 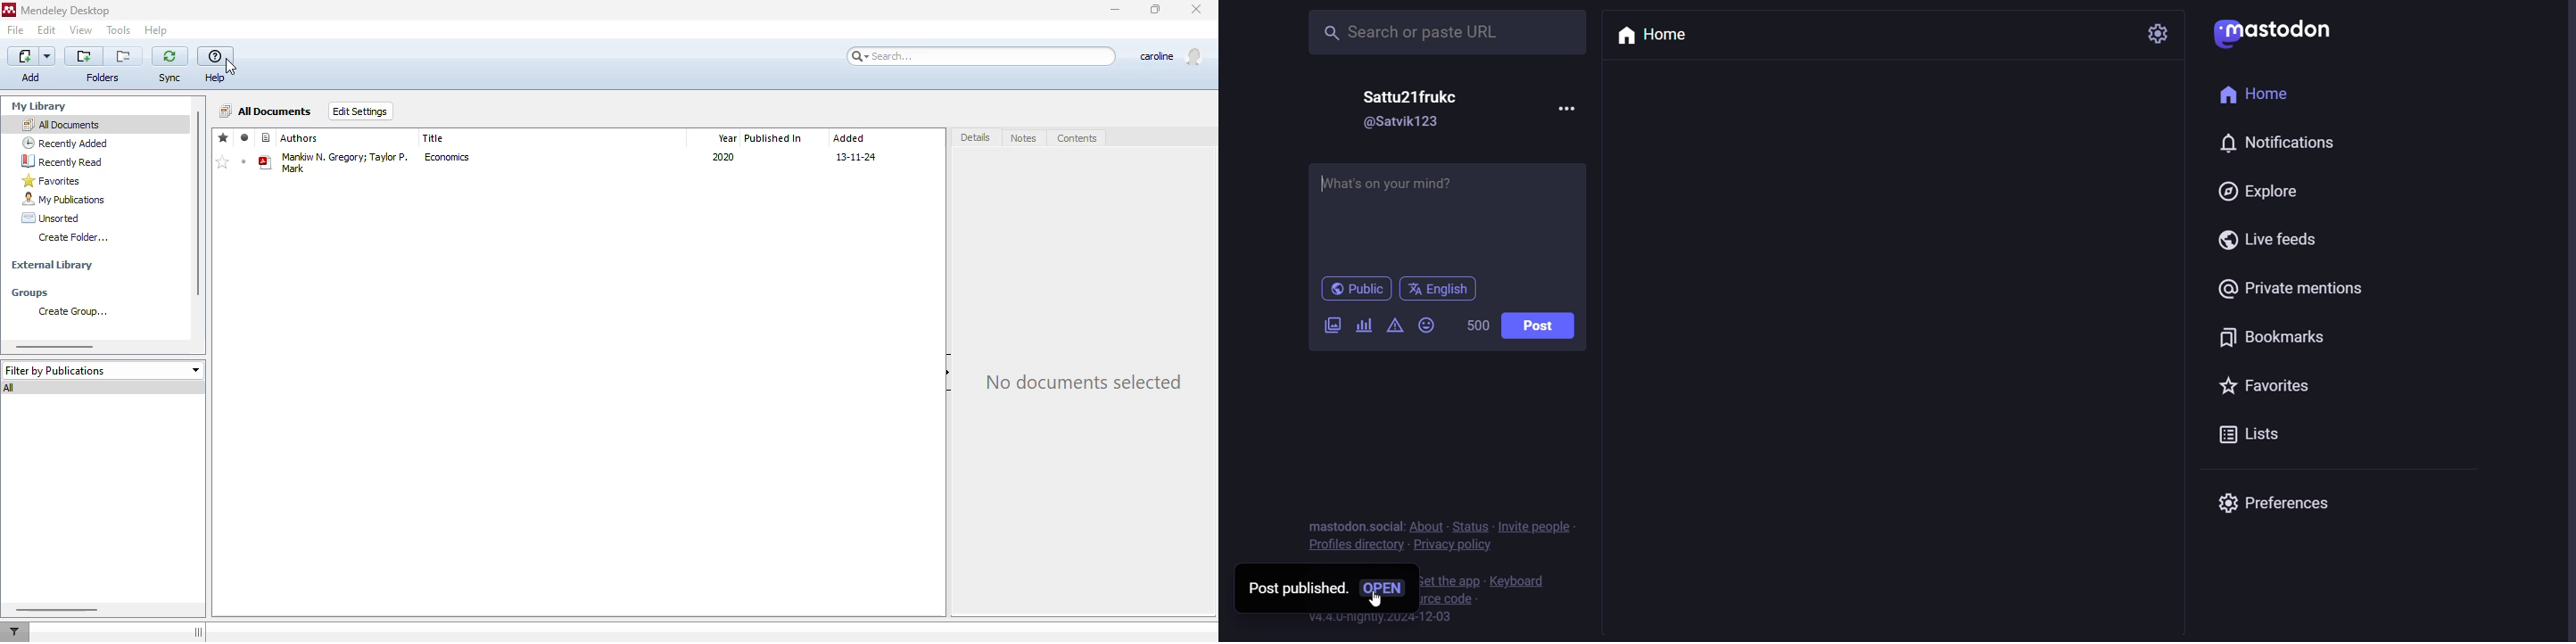 I want to click on Cursor, so click(x=1375, y=597).